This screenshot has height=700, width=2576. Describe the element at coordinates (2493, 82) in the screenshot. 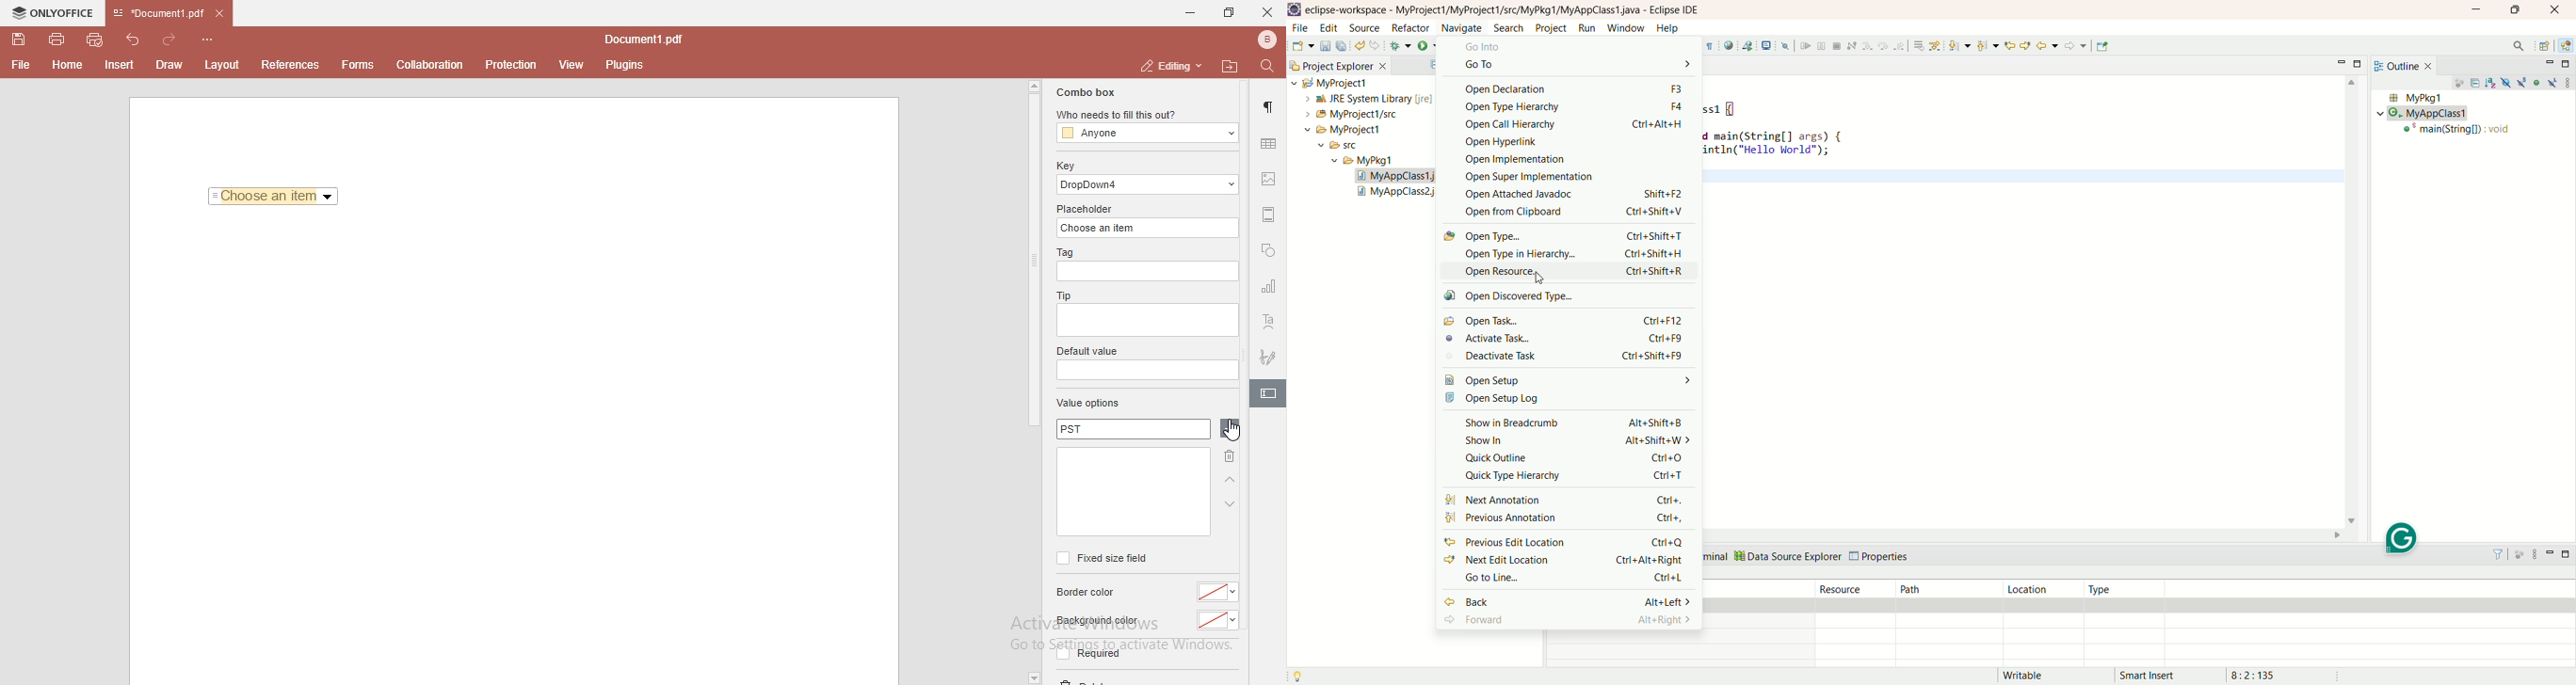

I see `sort` at that location.